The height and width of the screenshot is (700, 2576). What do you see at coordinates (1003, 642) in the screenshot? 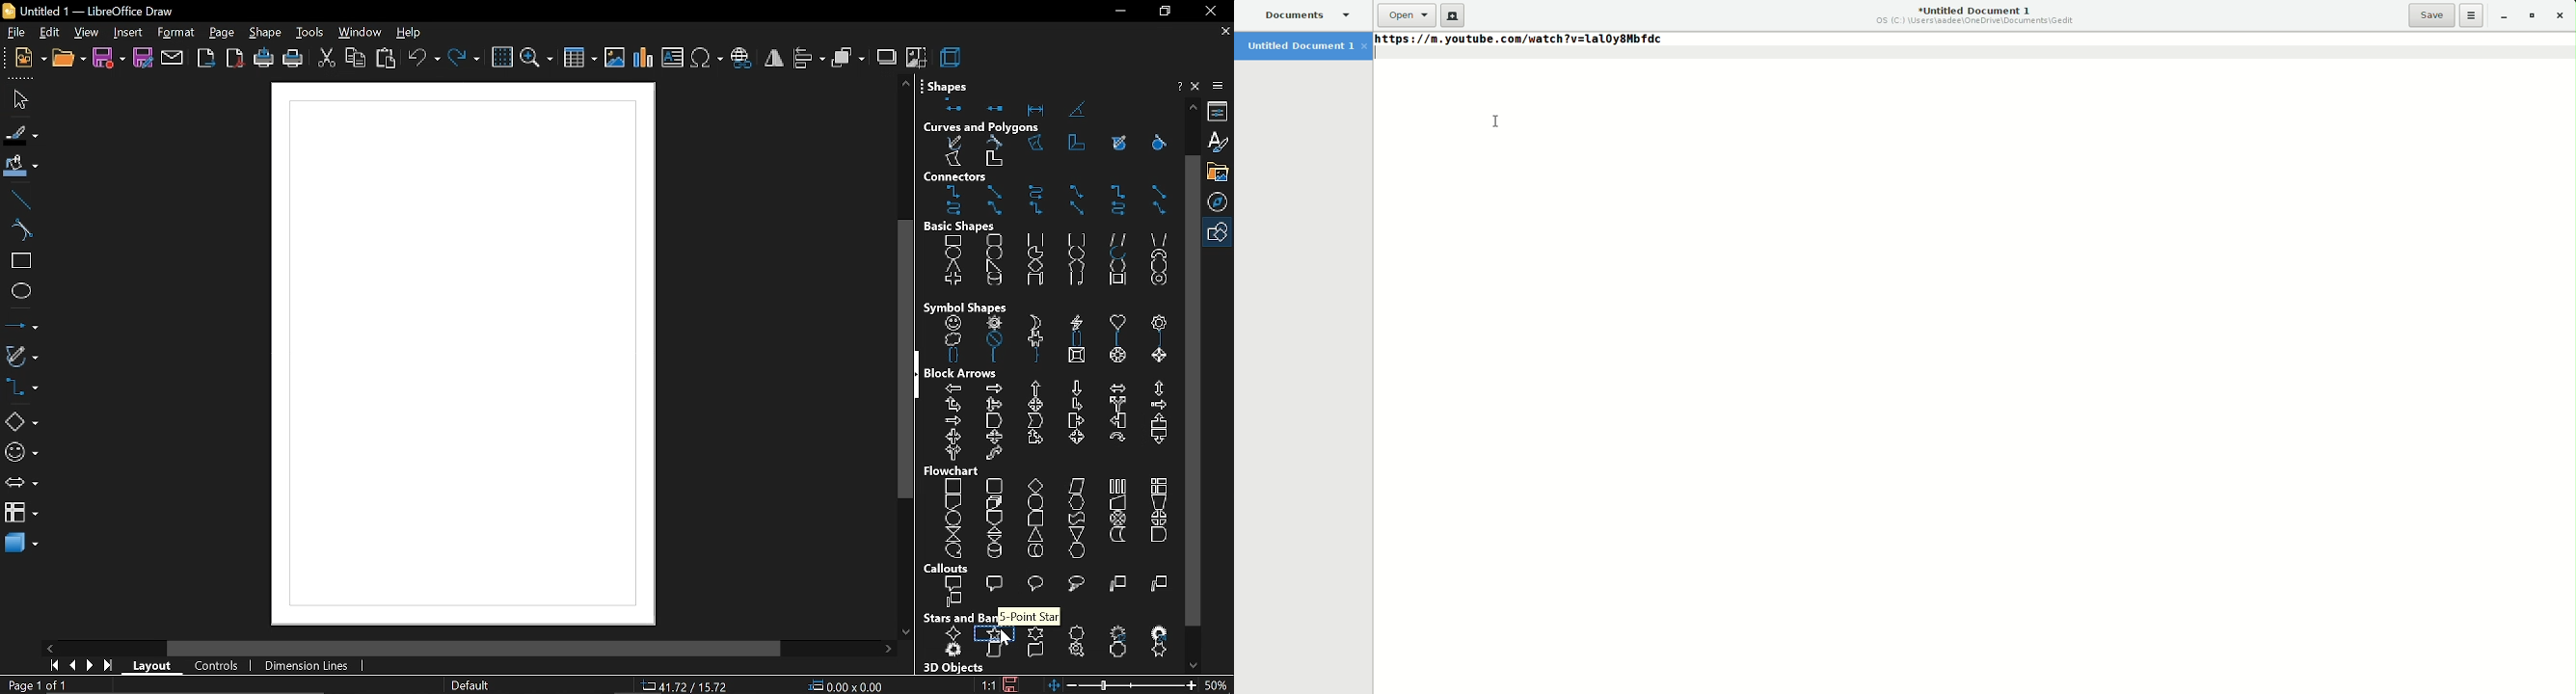
I see `cursor` at bounding box center [1003, 642].